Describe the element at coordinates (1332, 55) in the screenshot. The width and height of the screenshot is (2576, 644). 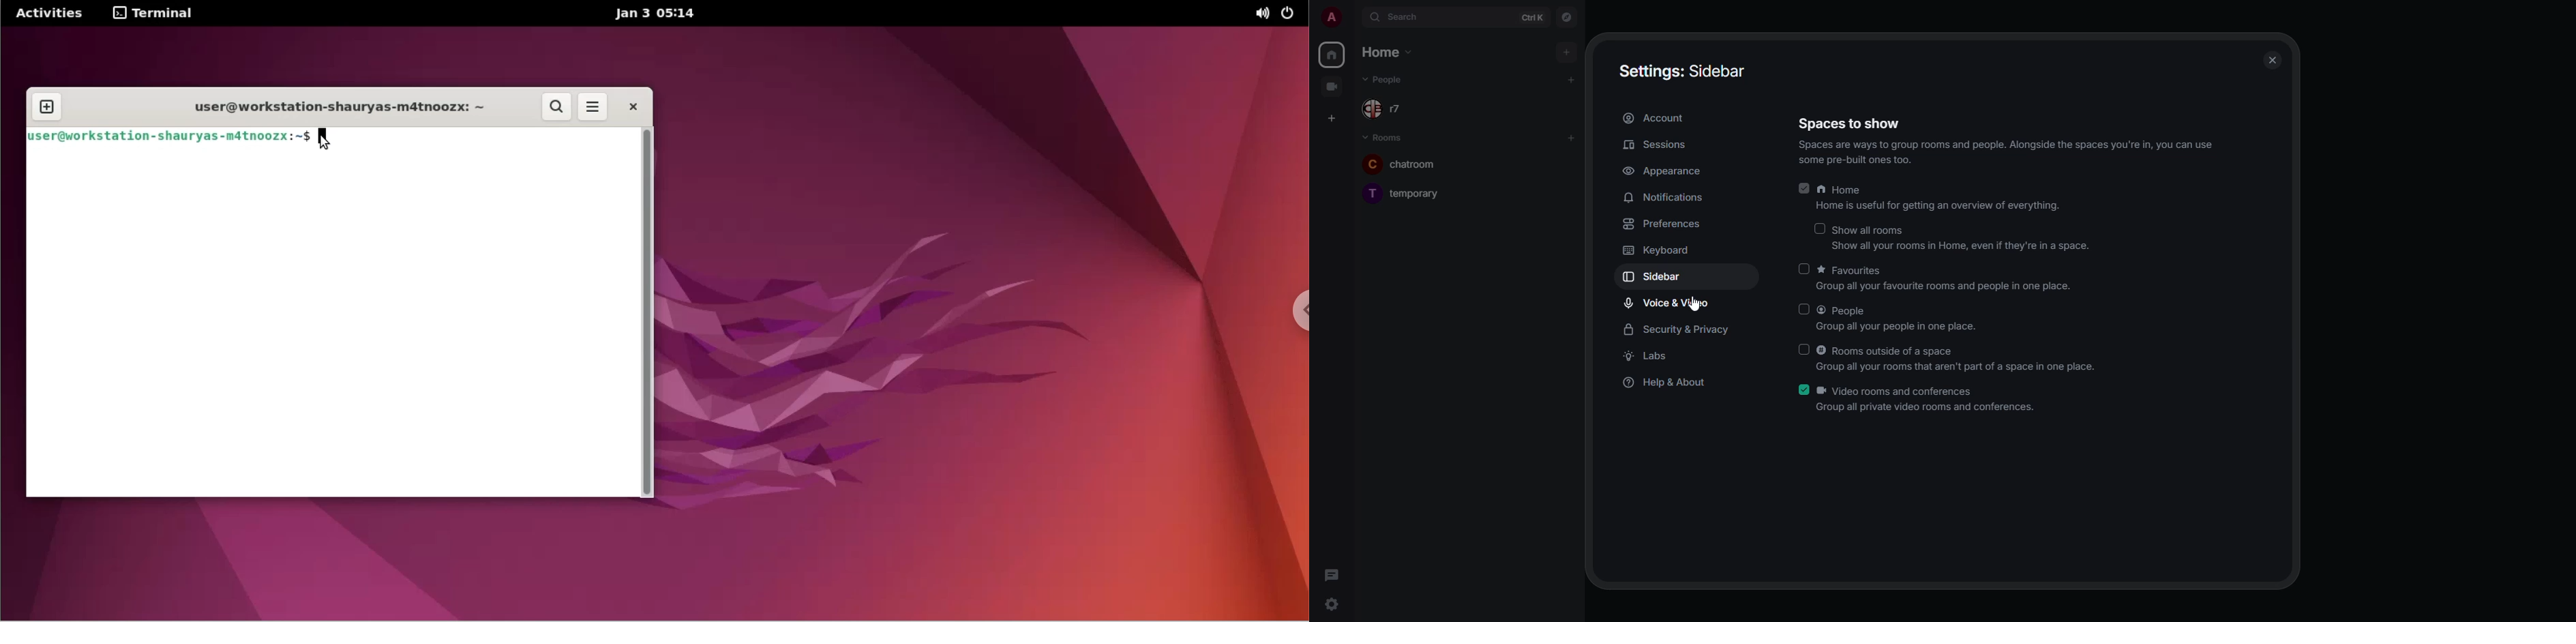
I see `home` at that location.